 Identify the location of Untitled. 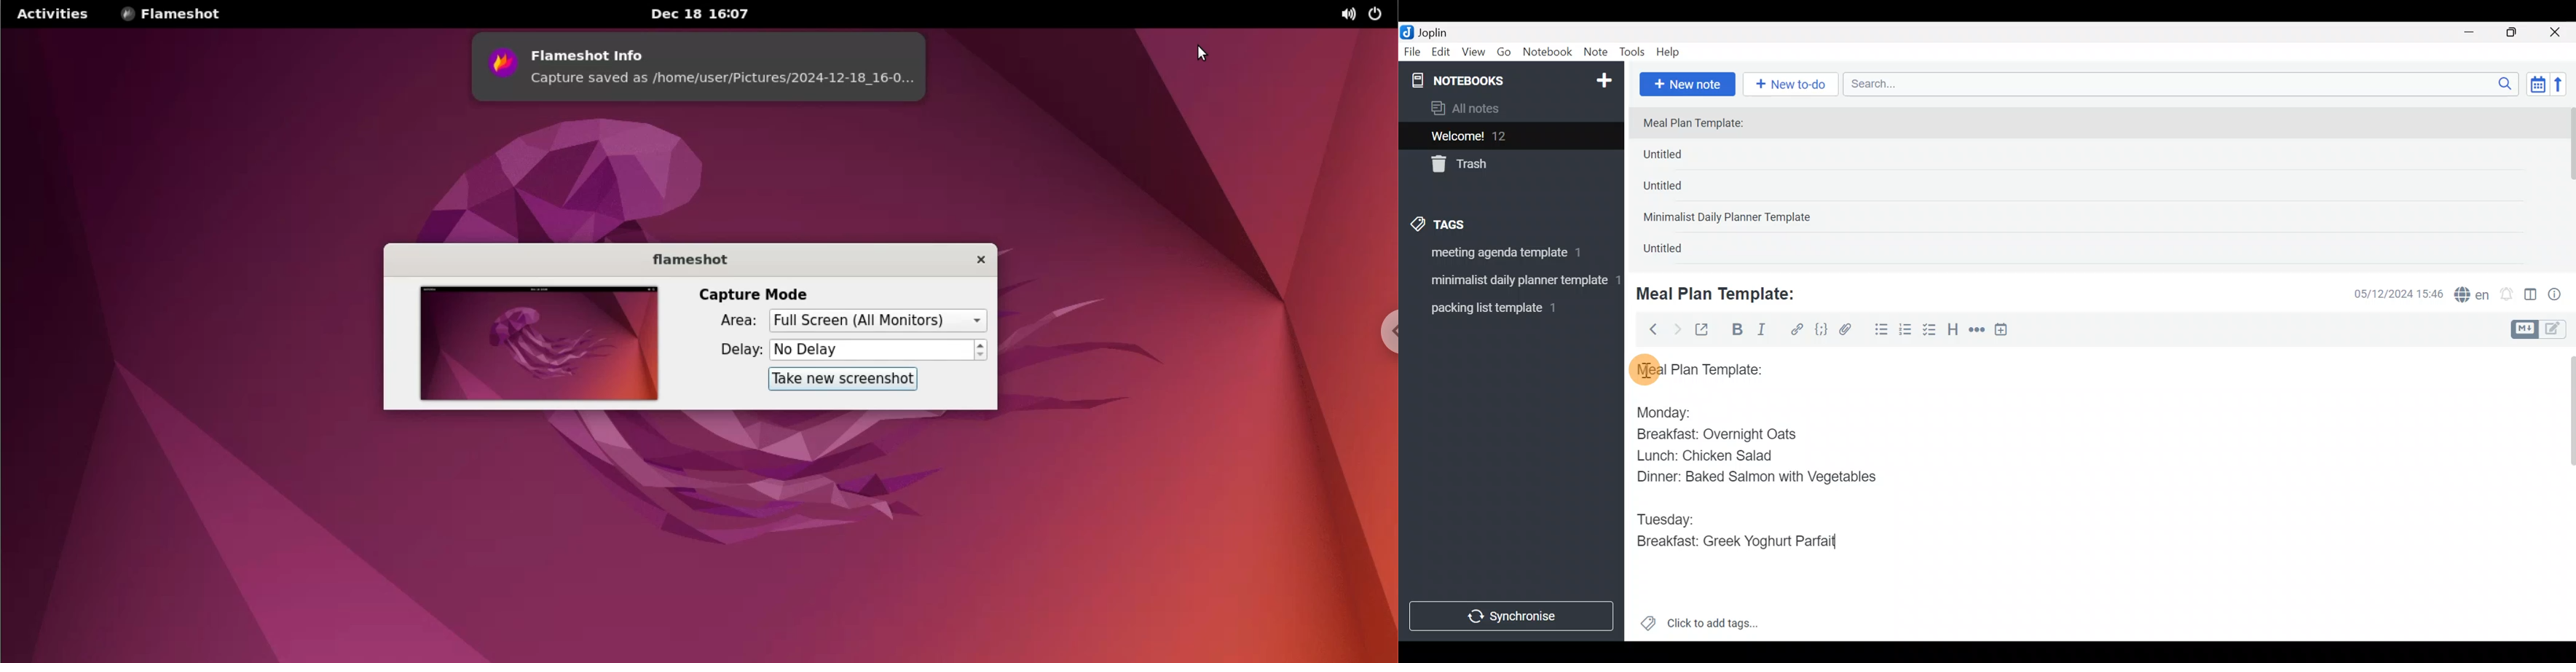
(1677, 251).